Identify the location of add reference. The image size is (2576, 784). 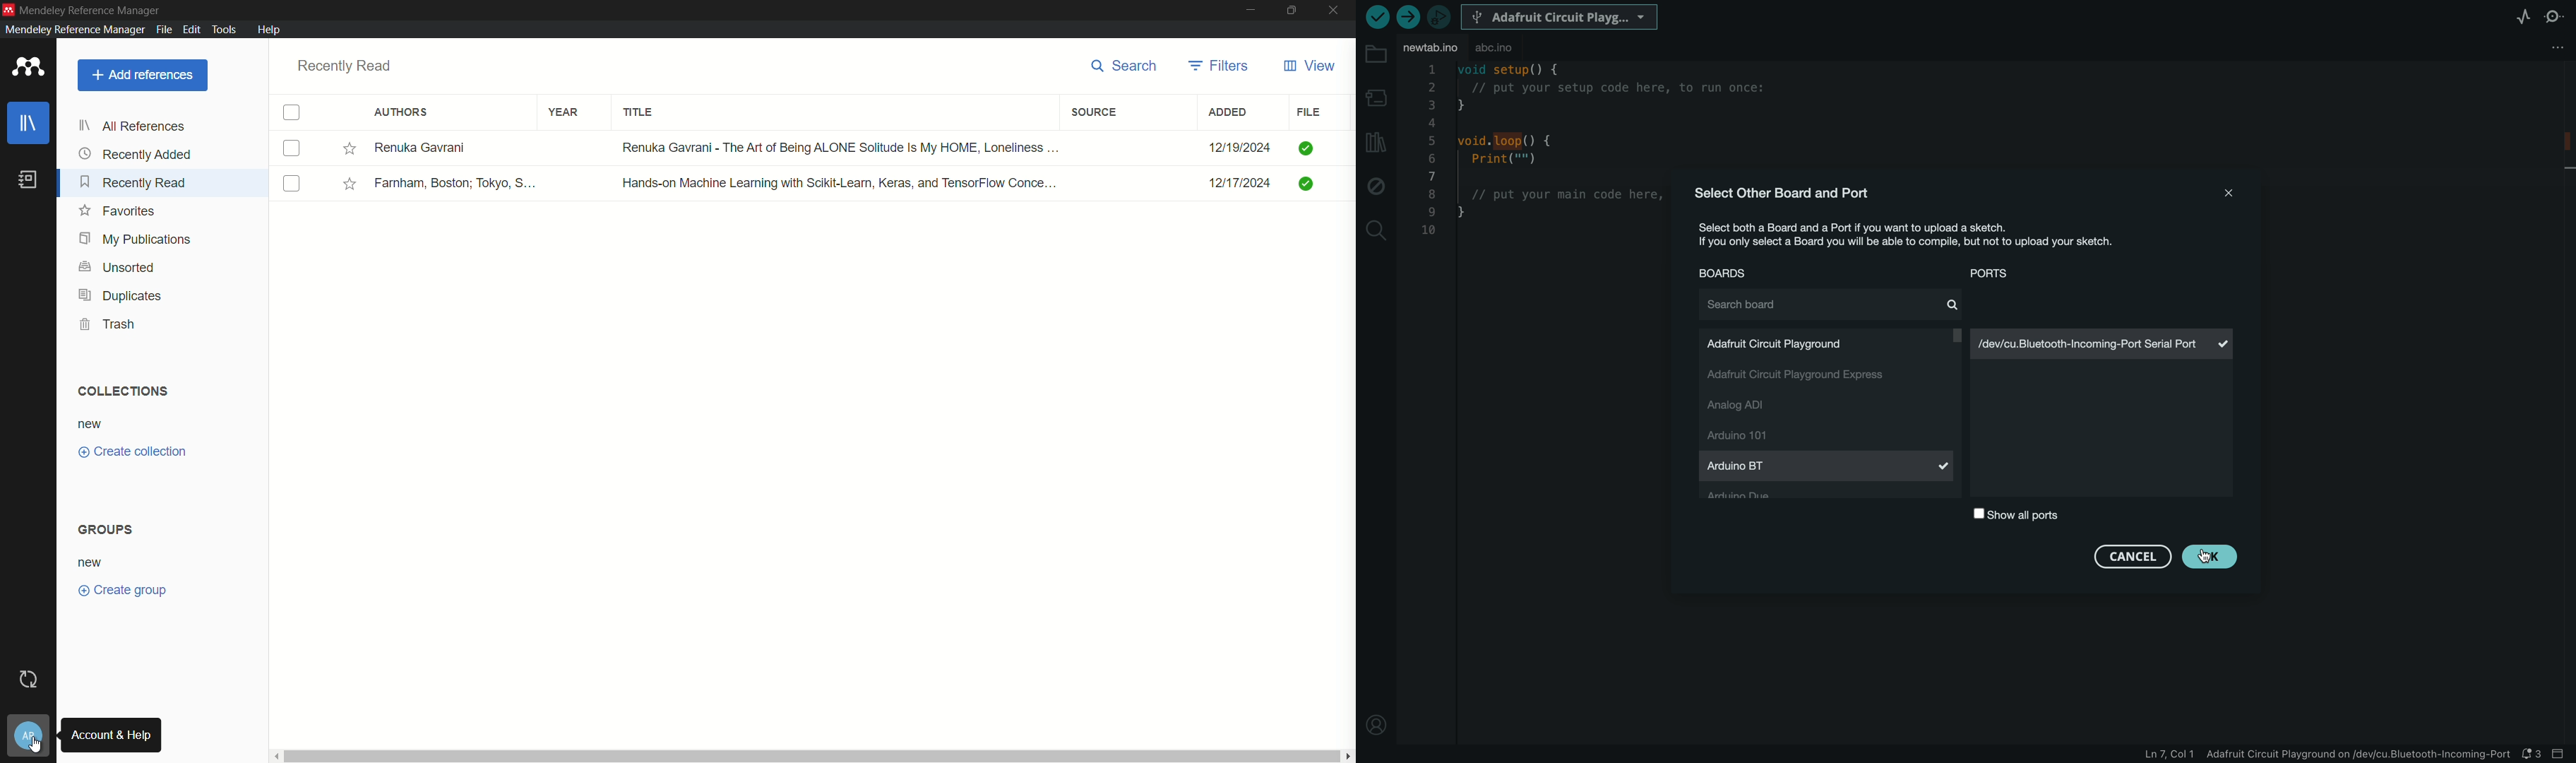
(141, 75).